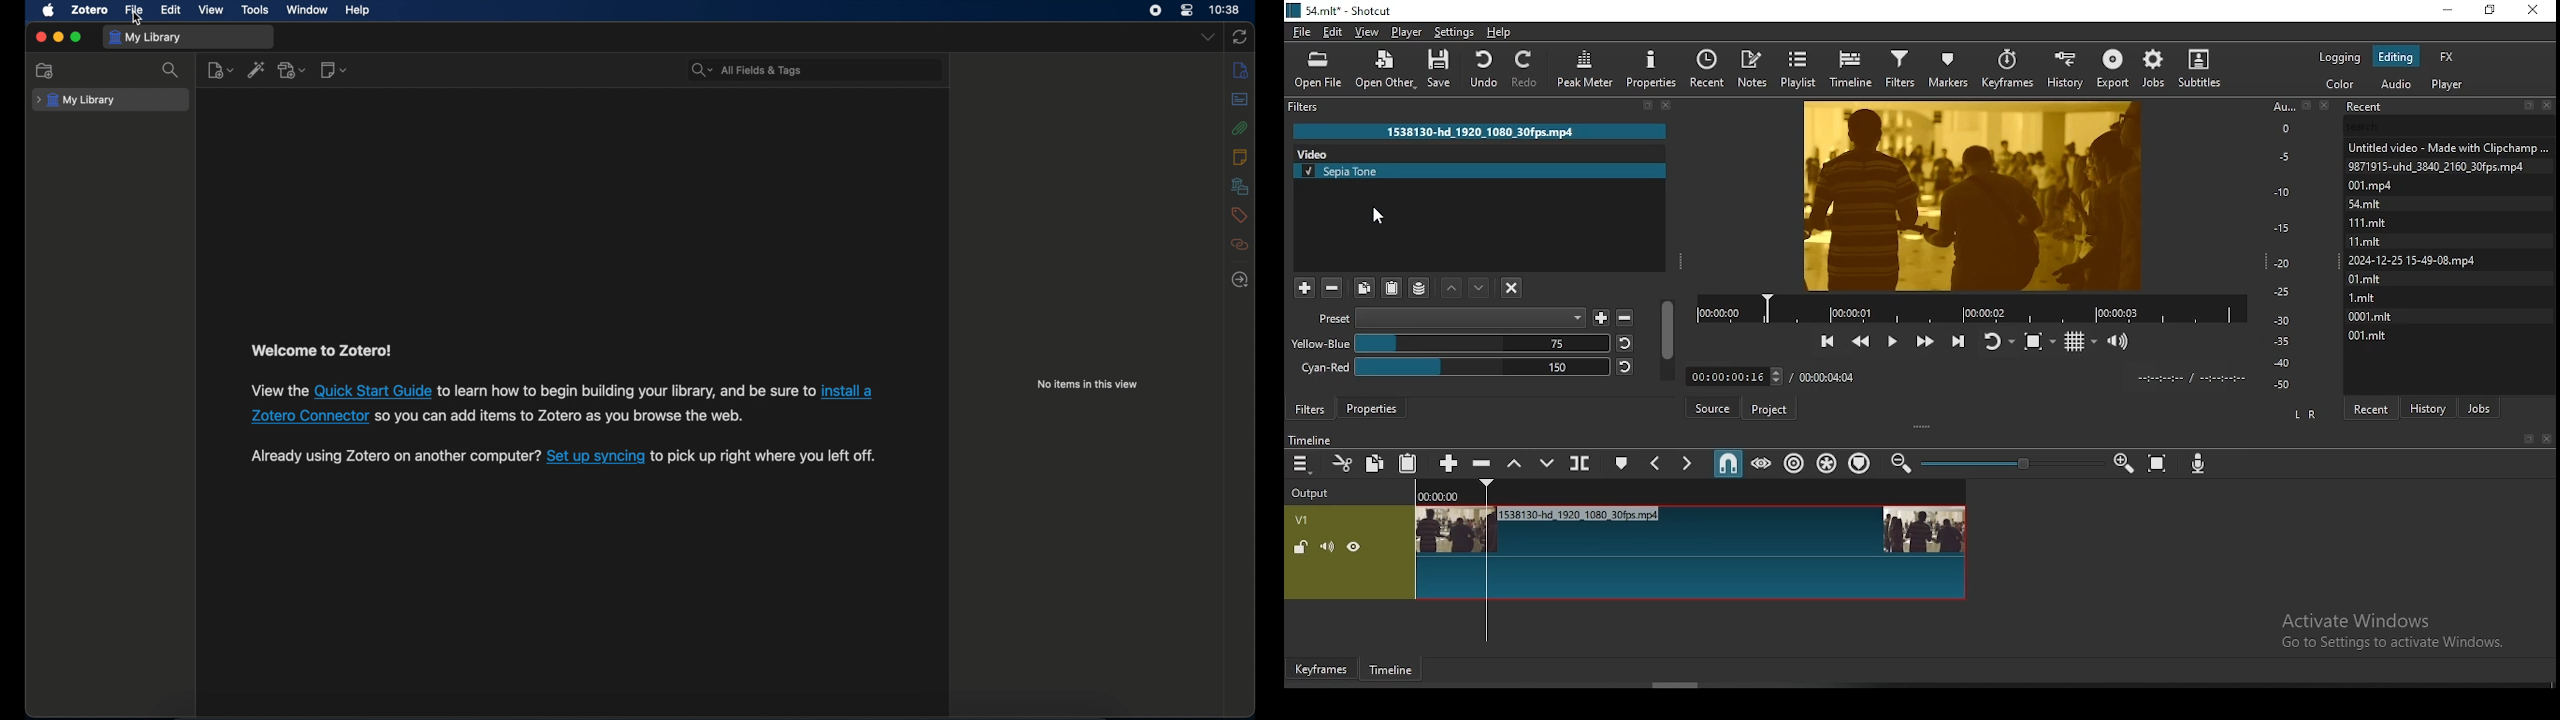 This screenshot has height=728, width=2576. What do you see at coordinates (1655, 463) in the screenshot?
I see `previous marker` at bounding box center [1655, 463].